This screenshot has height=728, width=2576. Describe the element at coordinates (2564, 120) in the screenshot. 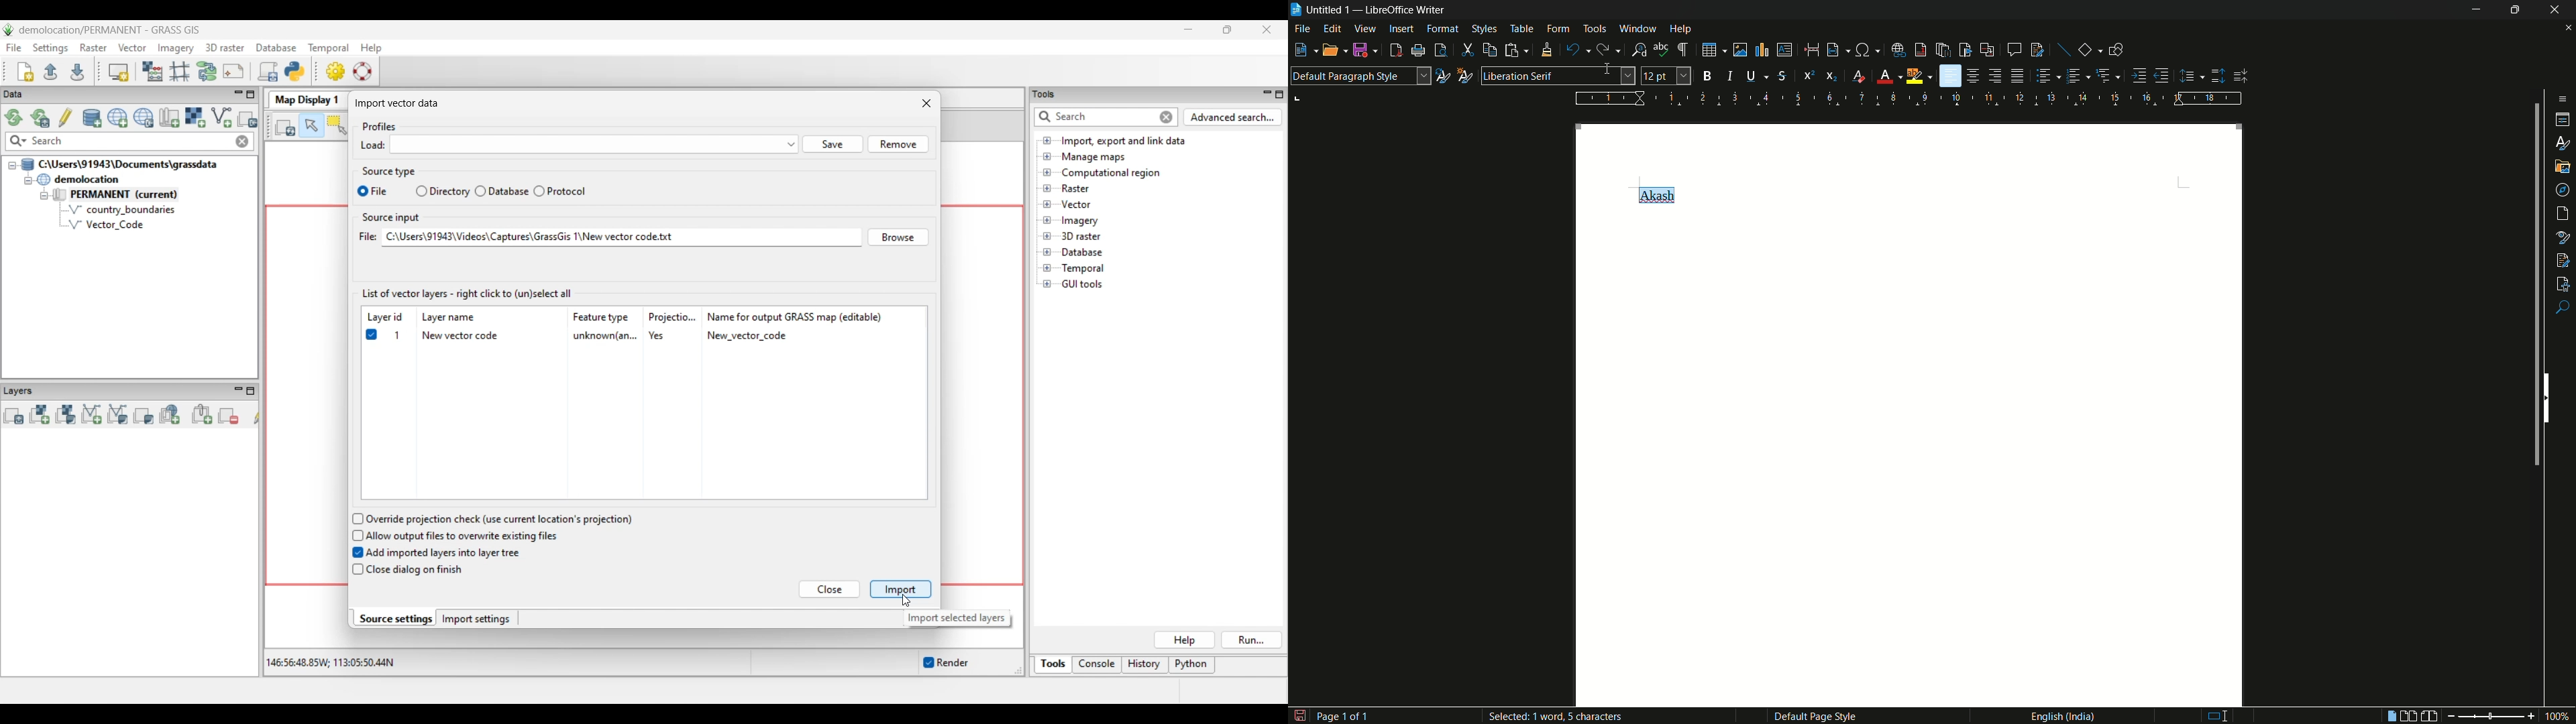

I see `properties` at that location.